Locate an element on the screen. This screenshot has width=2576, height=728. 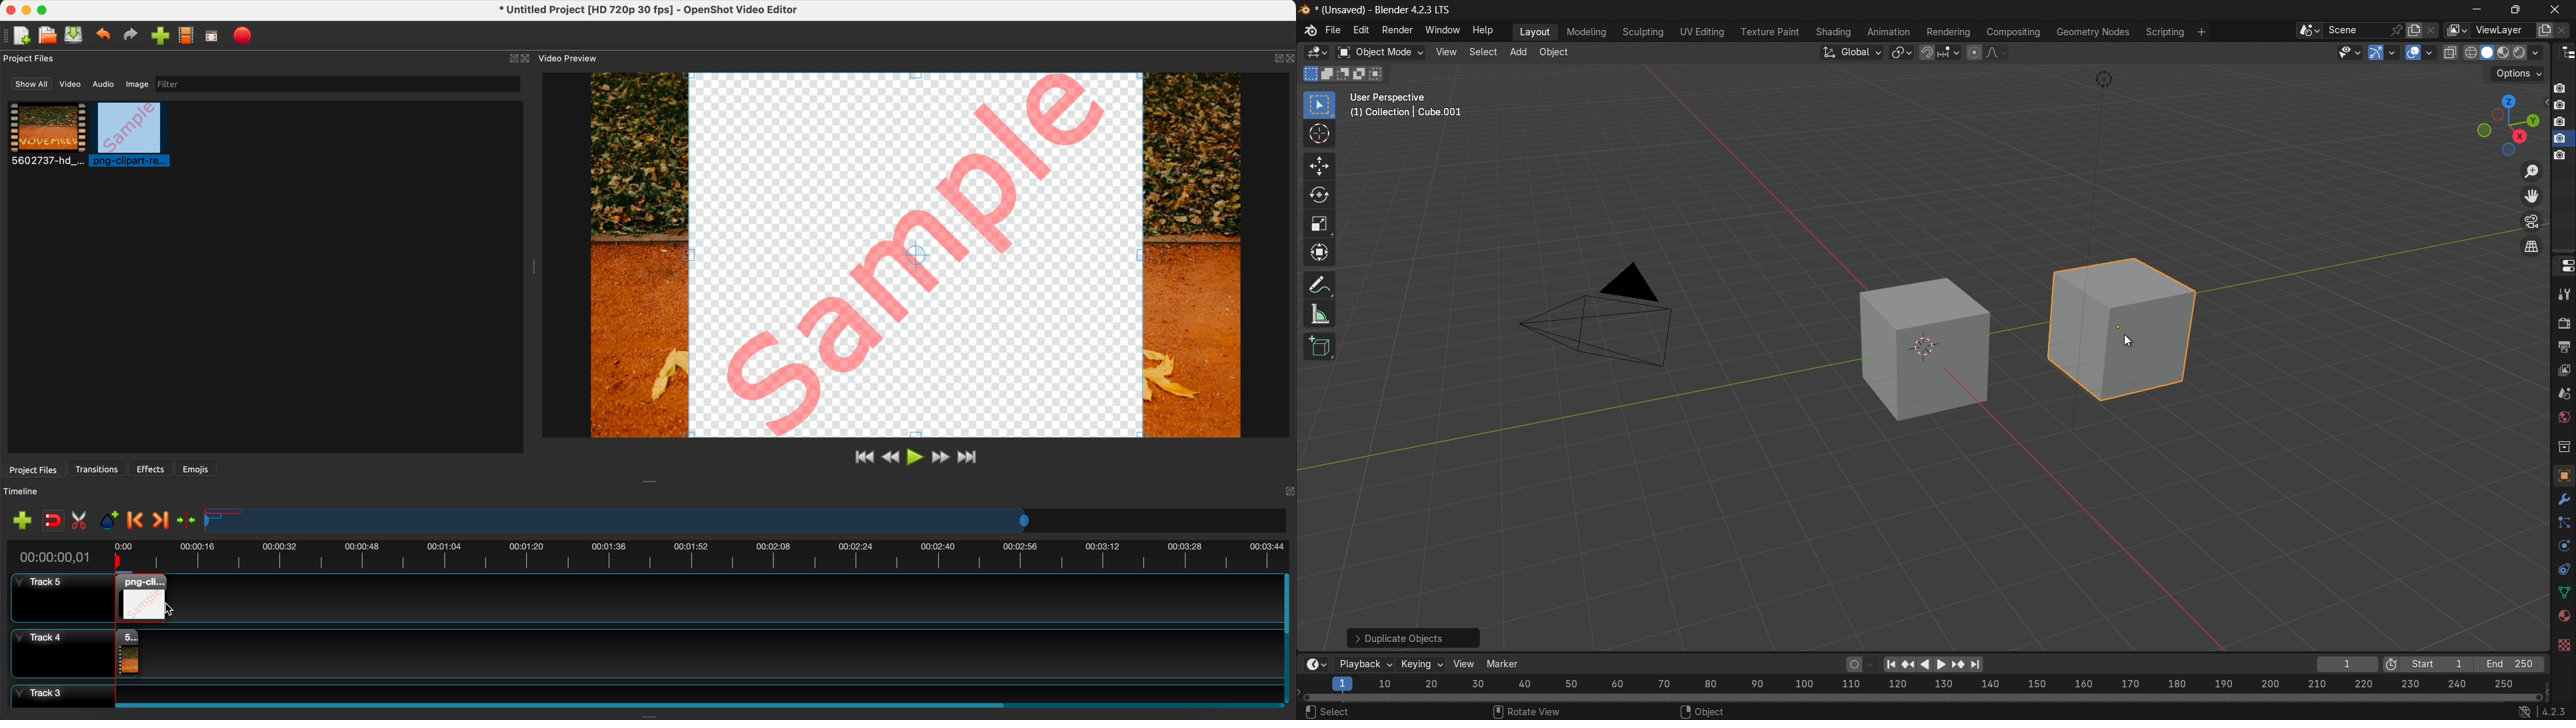
playback is located at coordinates (1365, 664).